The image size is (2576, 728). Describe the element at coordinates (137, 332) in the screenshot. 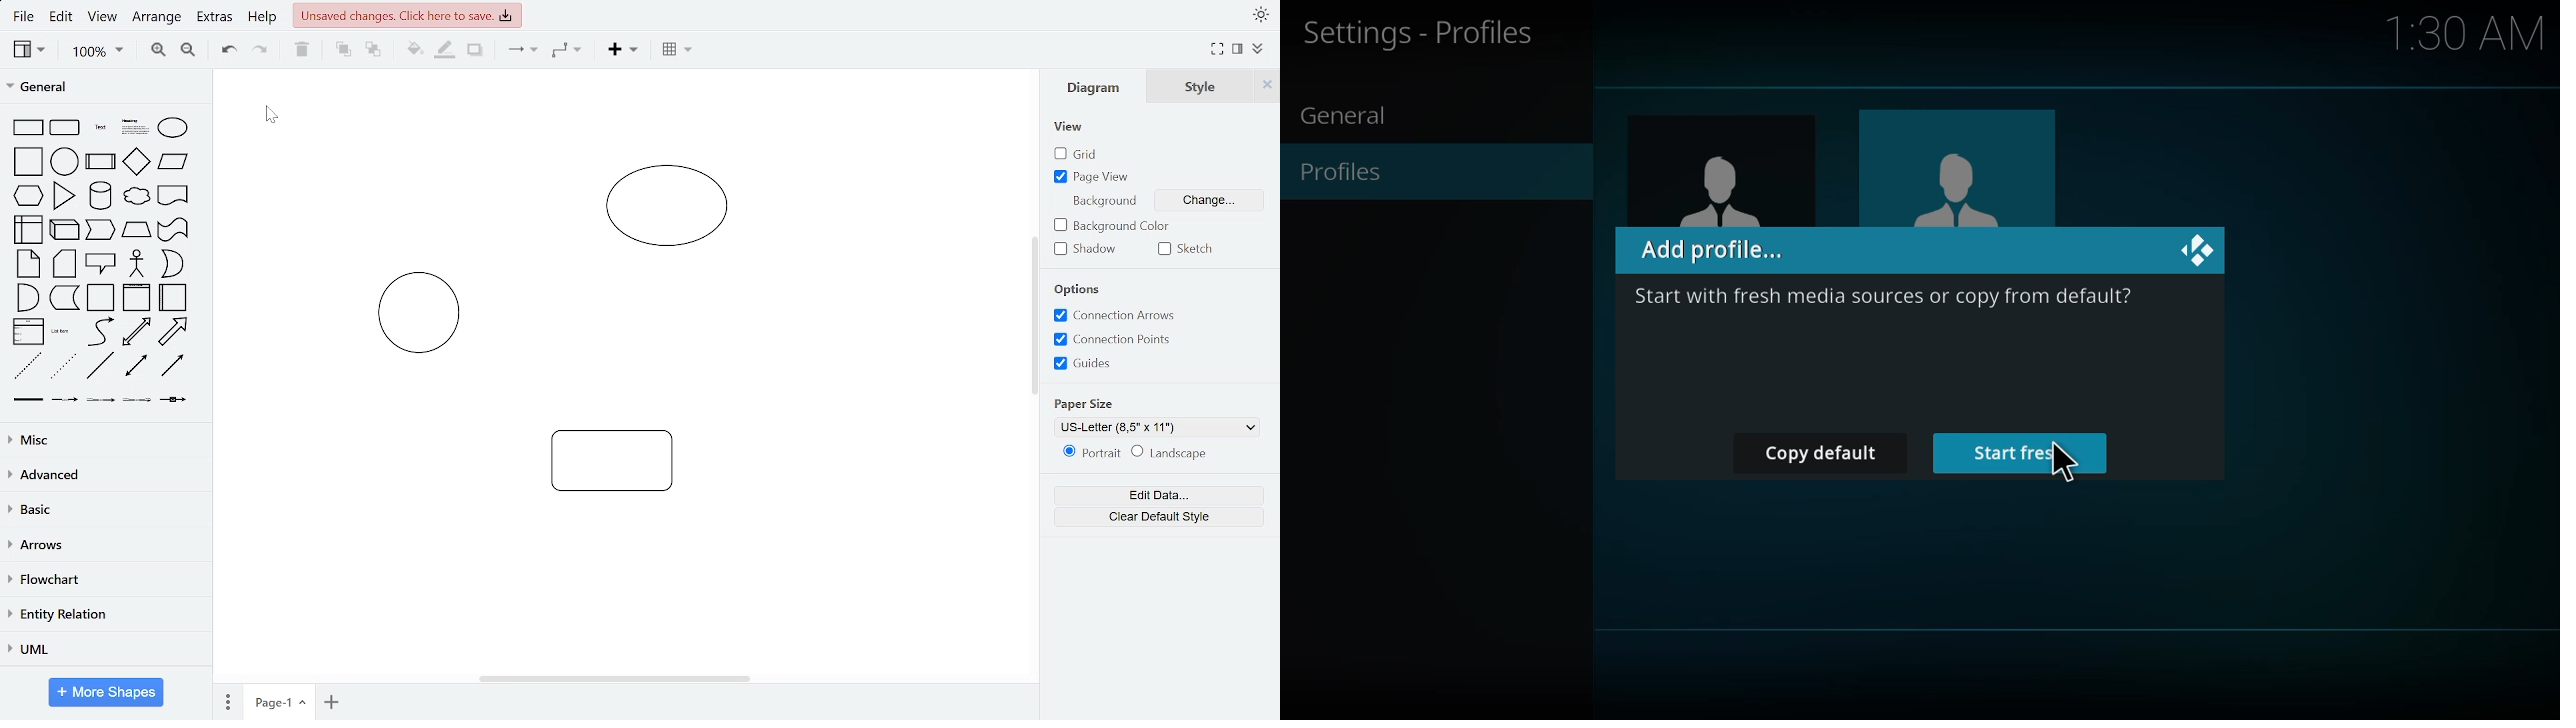

I see `bidirectional arrow` at that location.